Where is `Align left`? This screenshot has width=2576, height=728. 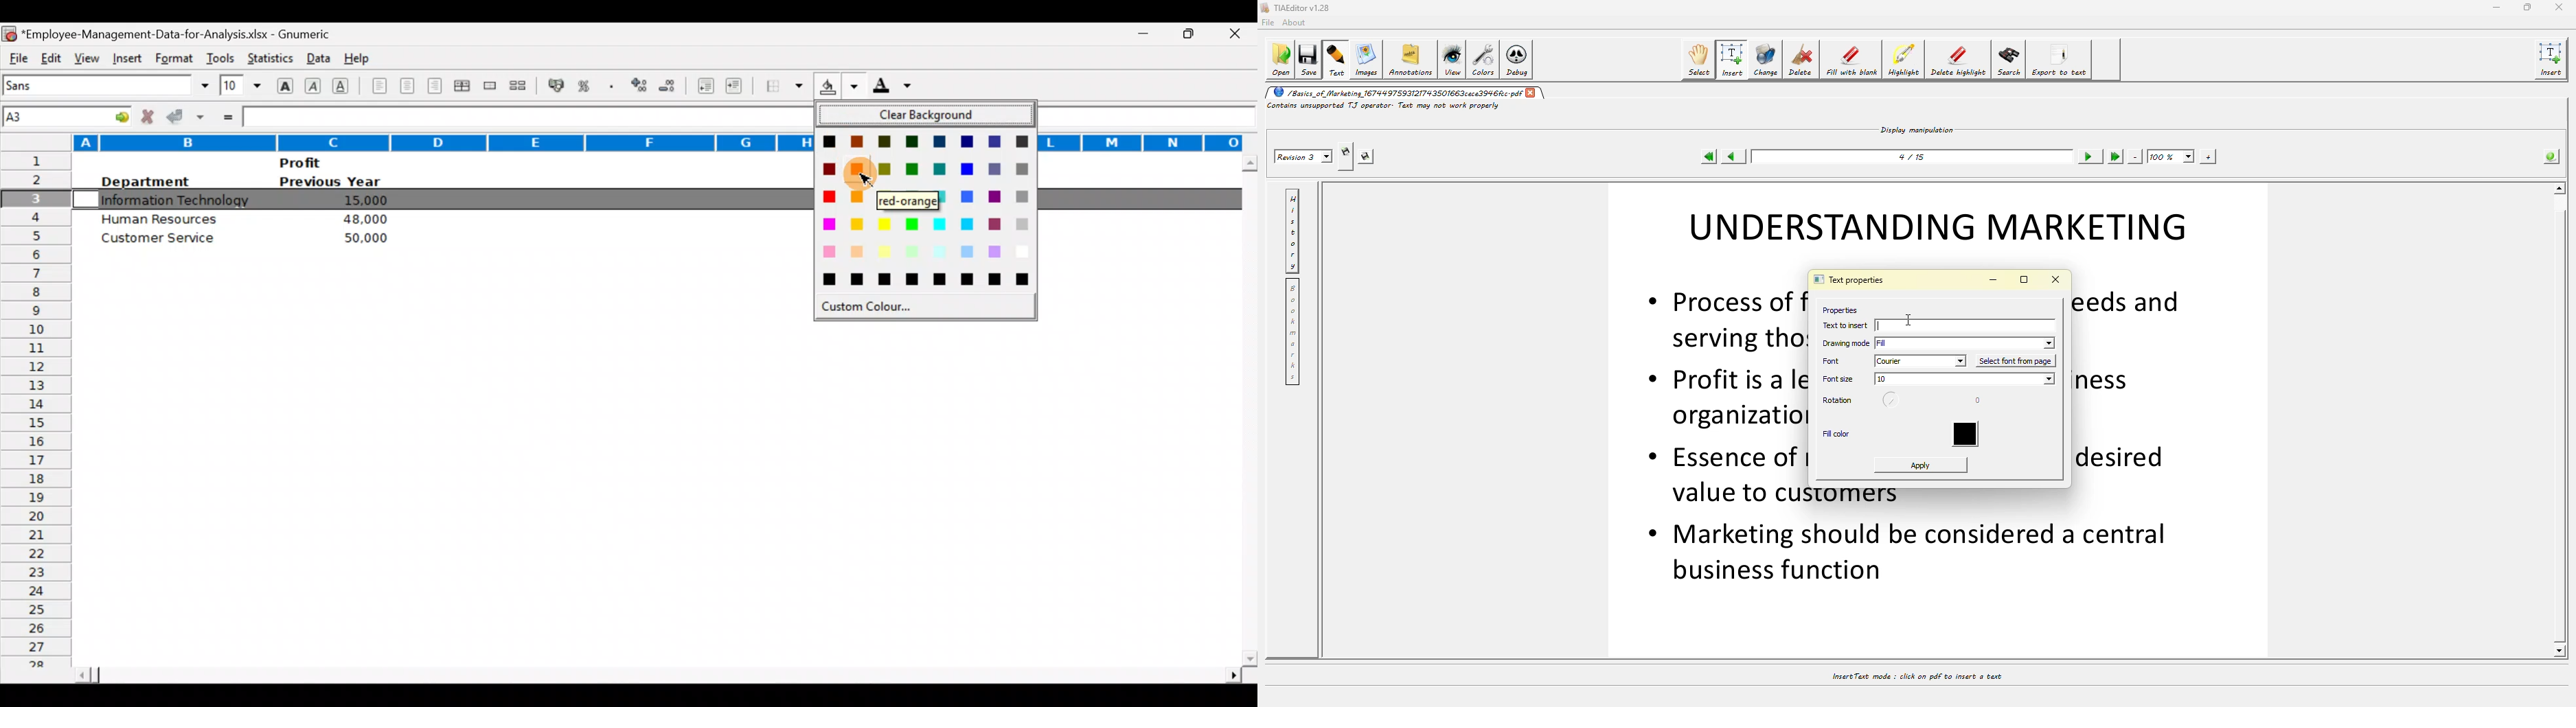 Align left is located at coordinates (378, 85).